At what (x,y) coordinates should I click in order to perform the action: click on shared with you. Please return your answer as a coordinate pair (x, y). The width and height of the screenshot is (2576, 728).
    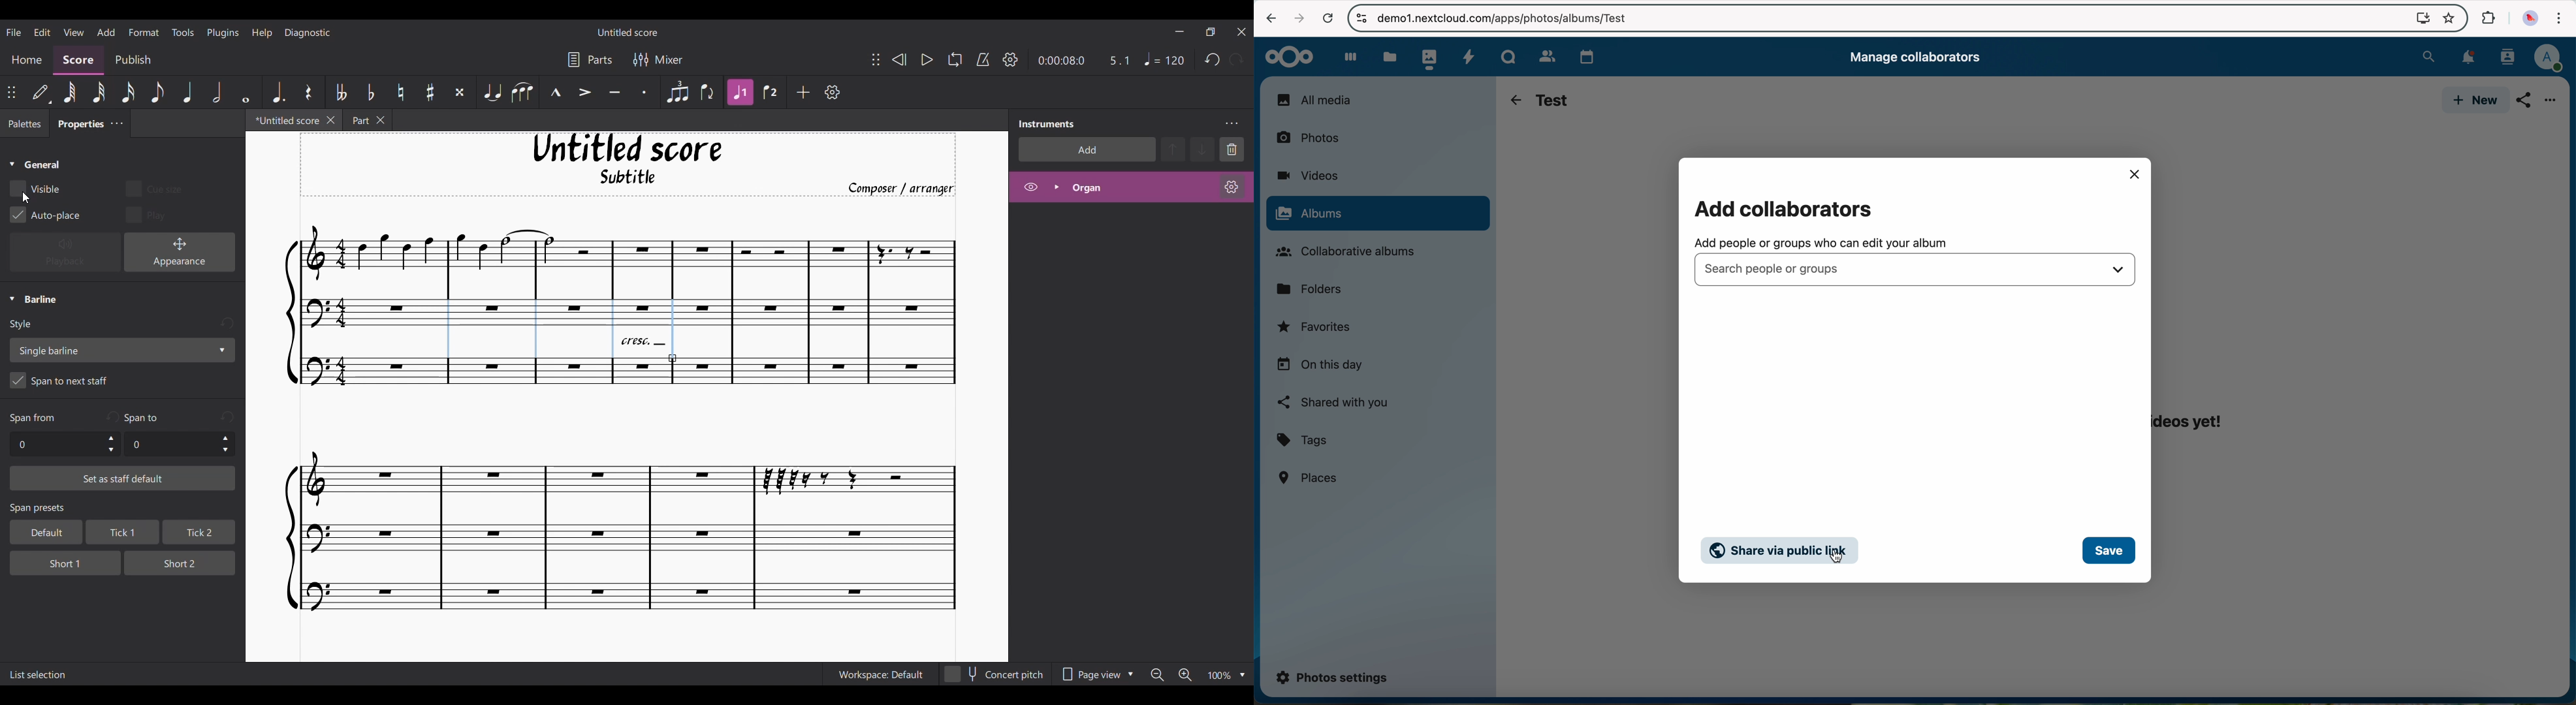
    Looking at the image, I should click on (1334, 402).